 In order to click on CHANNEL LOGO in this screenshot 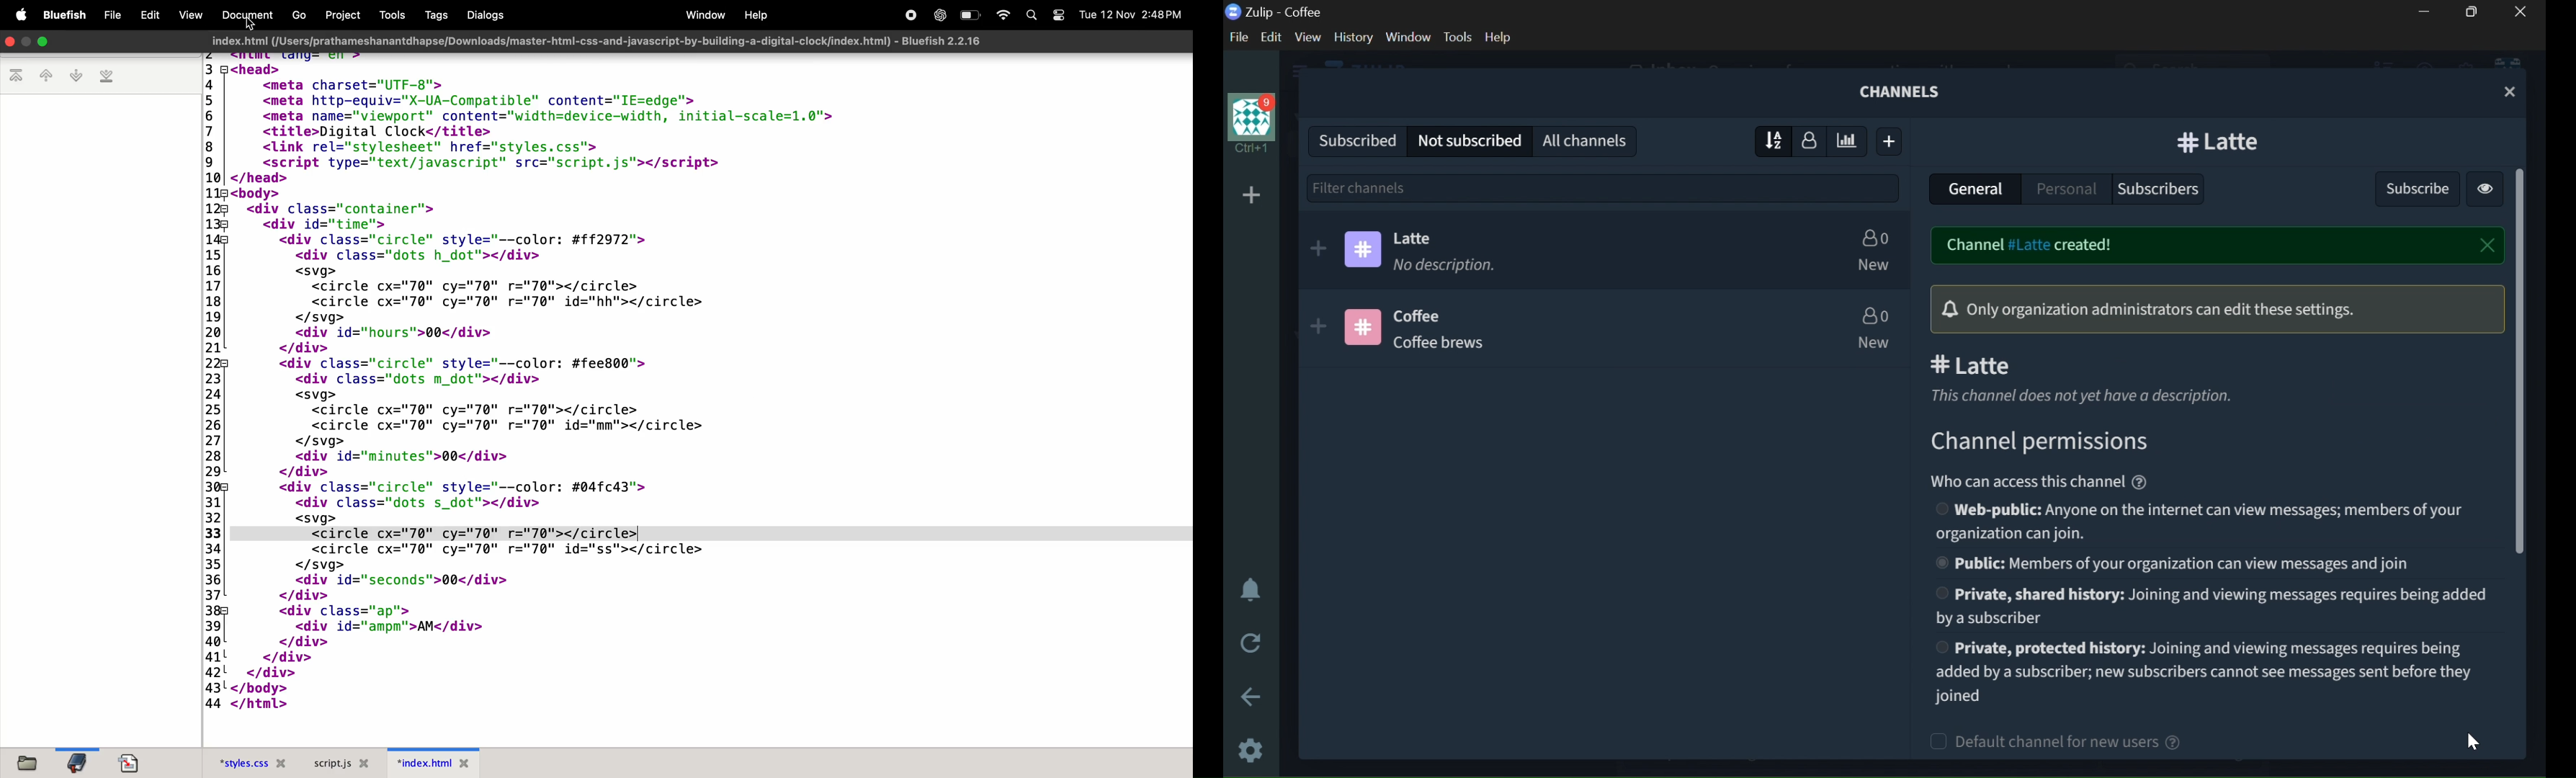, I will do `click(1365, 249)`.